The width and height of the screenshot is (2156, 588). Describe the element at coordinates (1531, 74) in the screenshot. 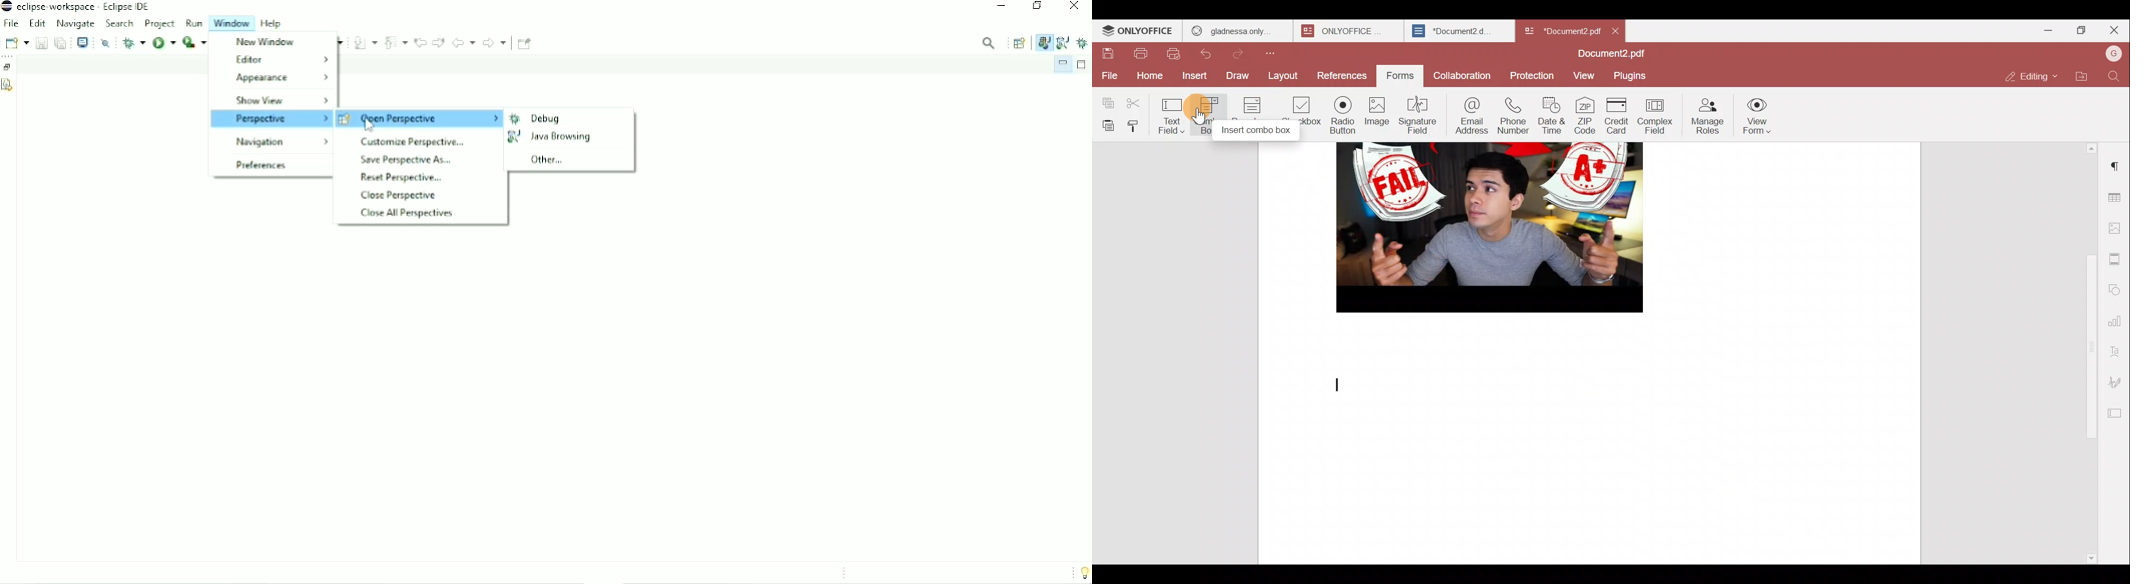

I see `Protection` at that location.